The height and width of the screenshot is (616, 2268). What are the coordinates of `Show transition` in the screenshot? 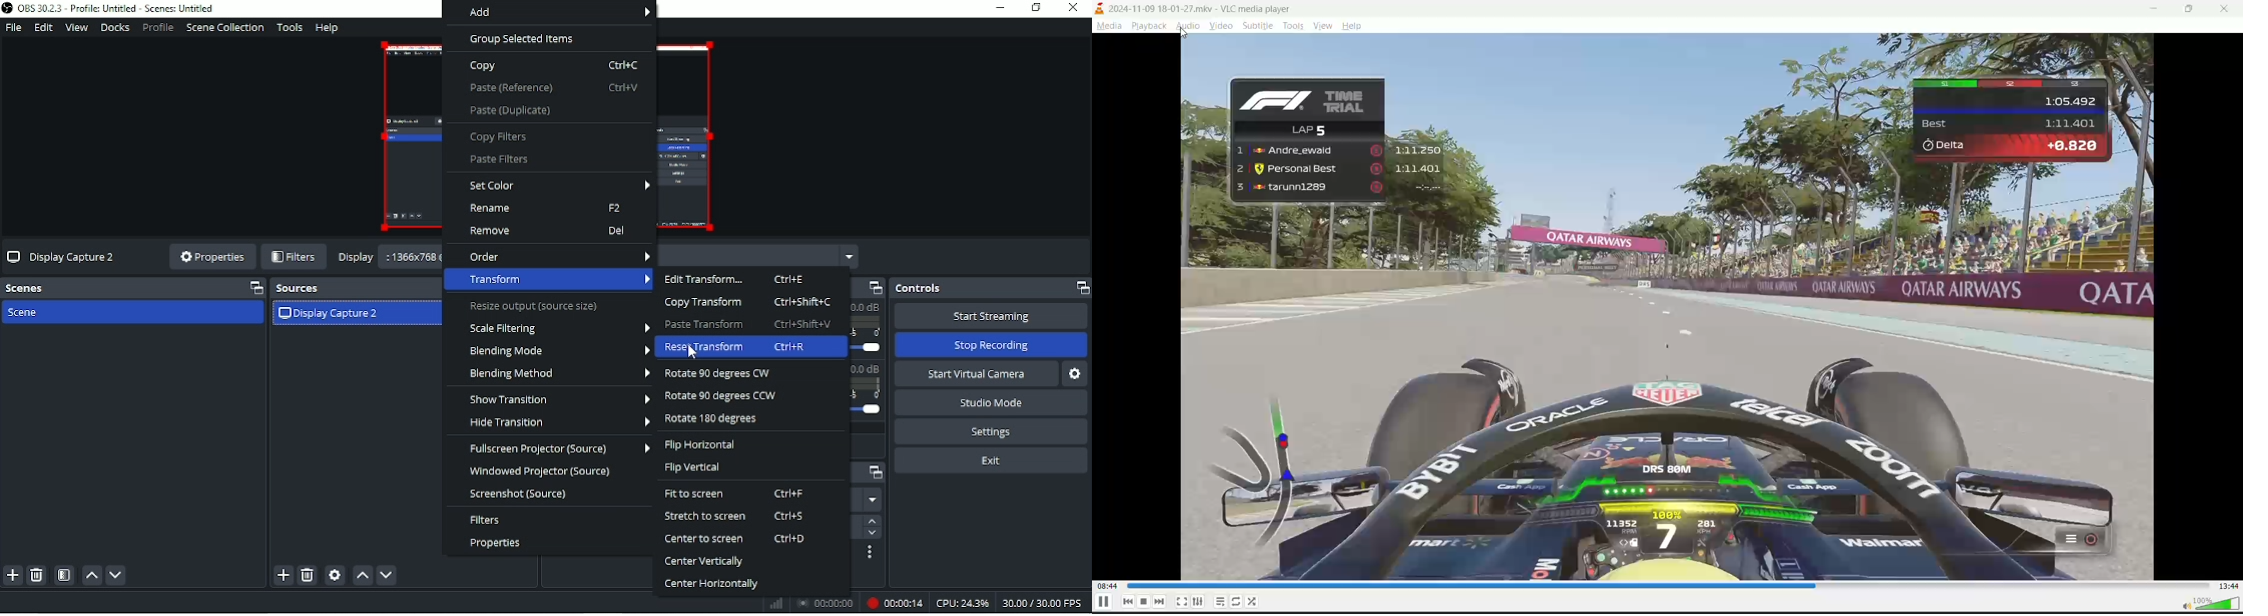 It's located at (559, 399).